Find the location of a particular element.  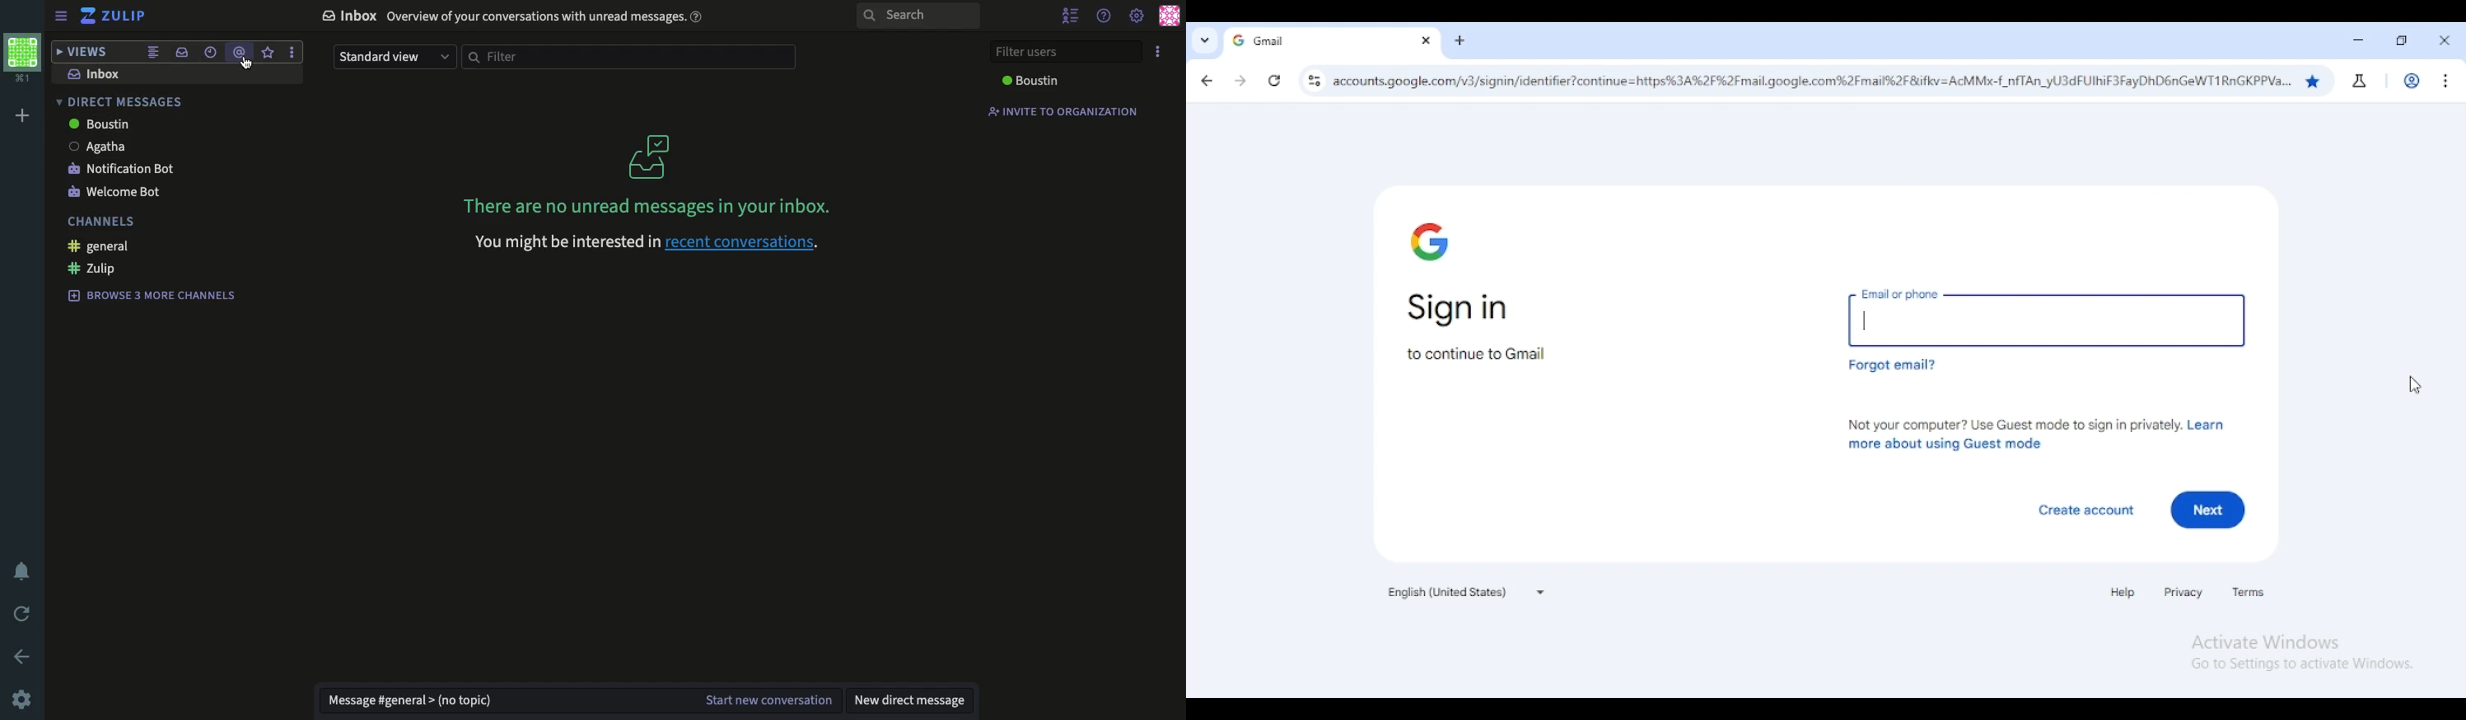

star is located at coordinates (269, 53).